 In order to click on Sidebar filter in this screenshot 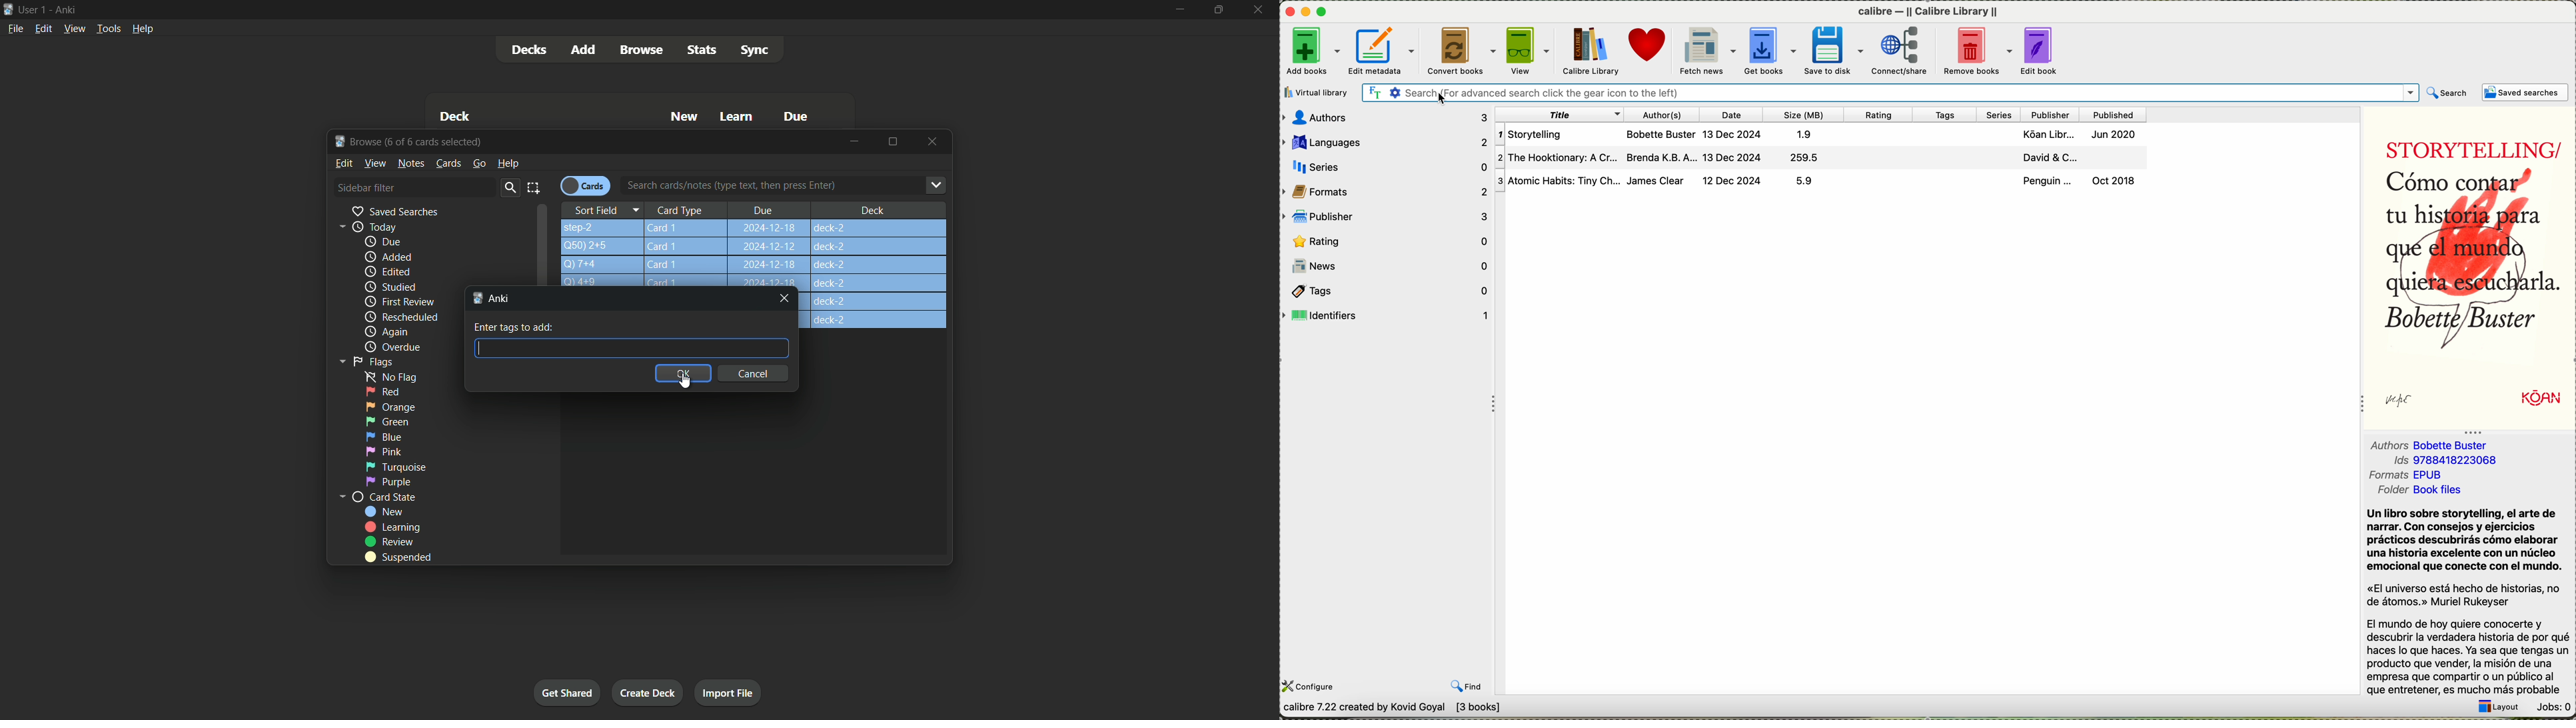, I will do `click(366, 187)`.